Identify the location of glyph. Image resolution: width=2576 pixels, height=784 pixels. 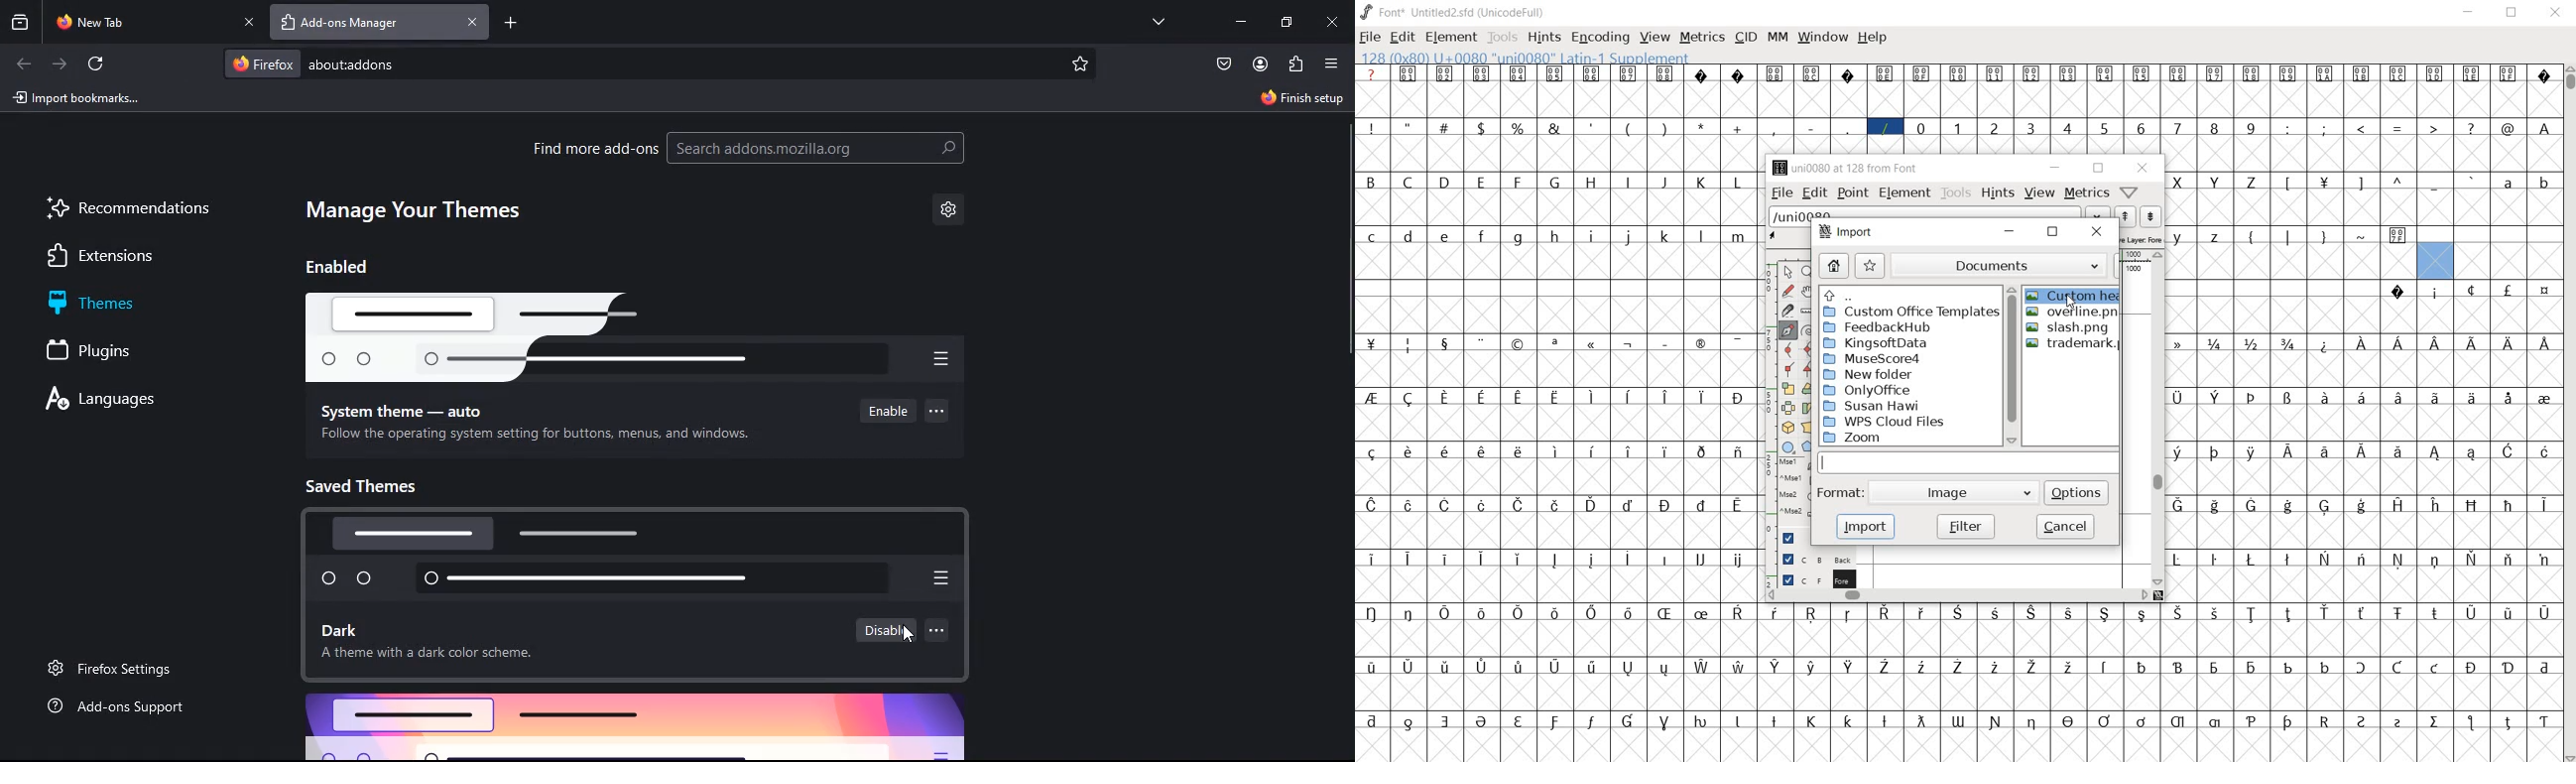
(2032, 668).